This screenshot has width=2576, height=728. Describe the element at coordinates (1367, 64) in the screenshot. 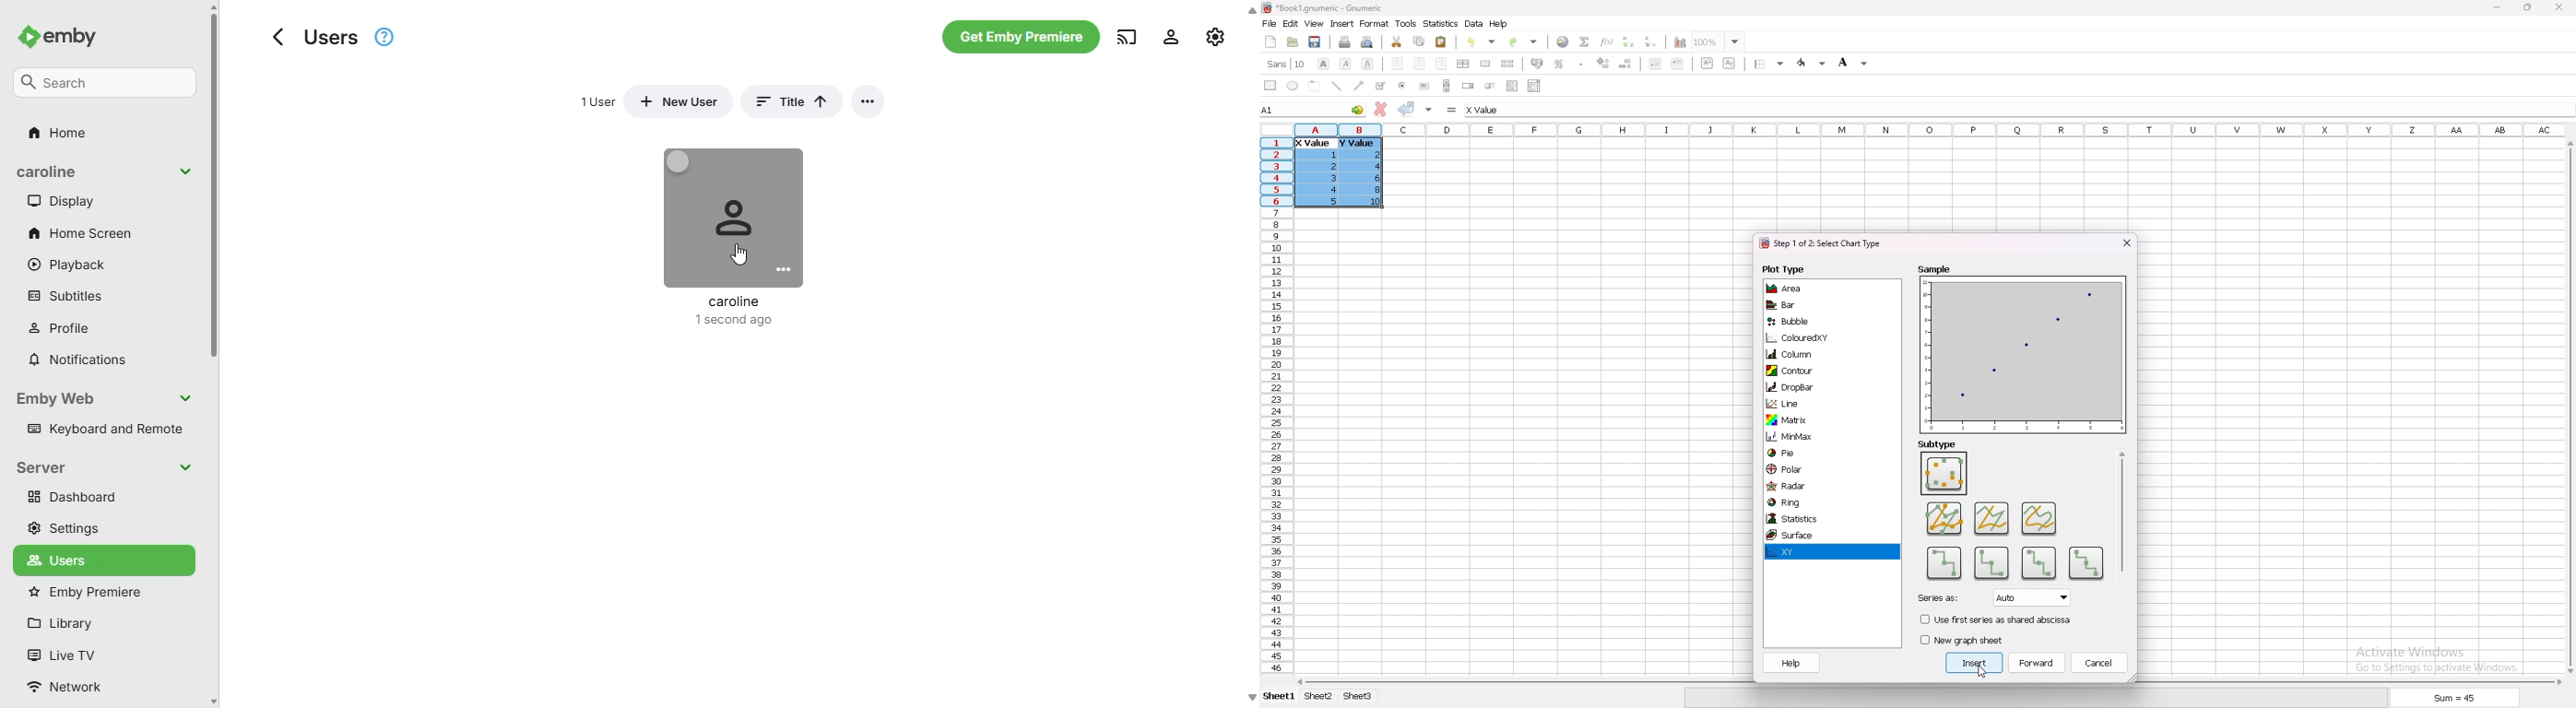

I see `underline` at that location.